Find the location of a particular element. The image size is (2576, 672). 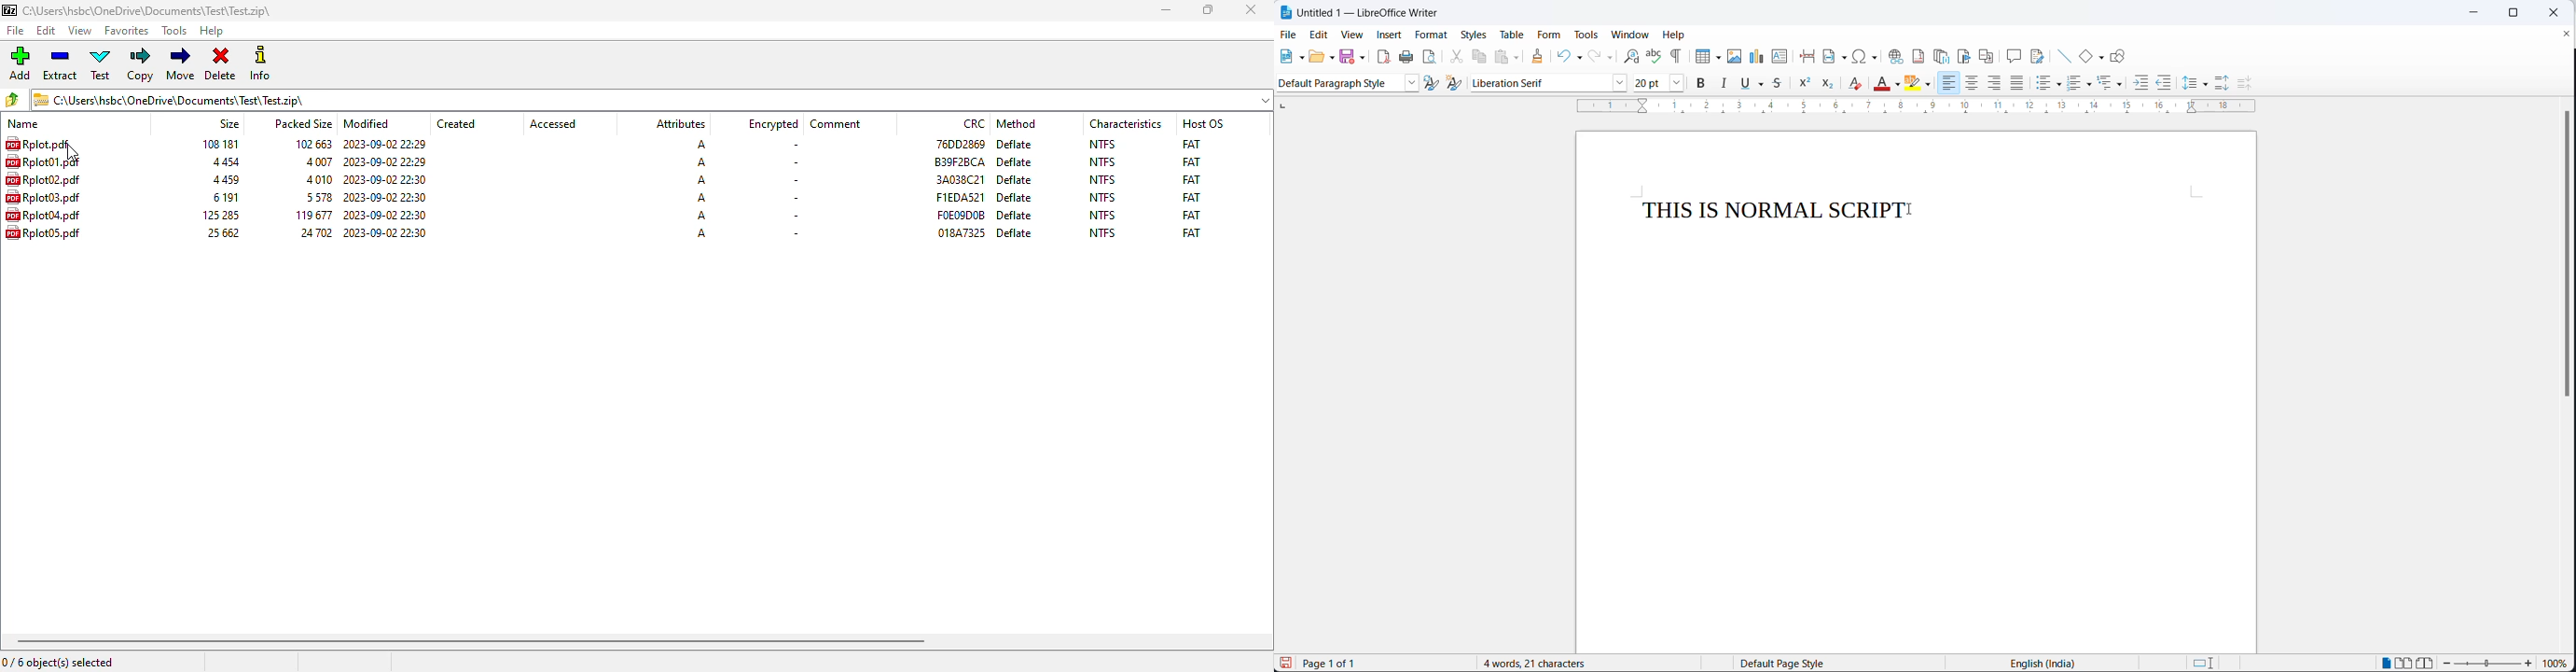

cursor is located at coordinates (1913, 207).